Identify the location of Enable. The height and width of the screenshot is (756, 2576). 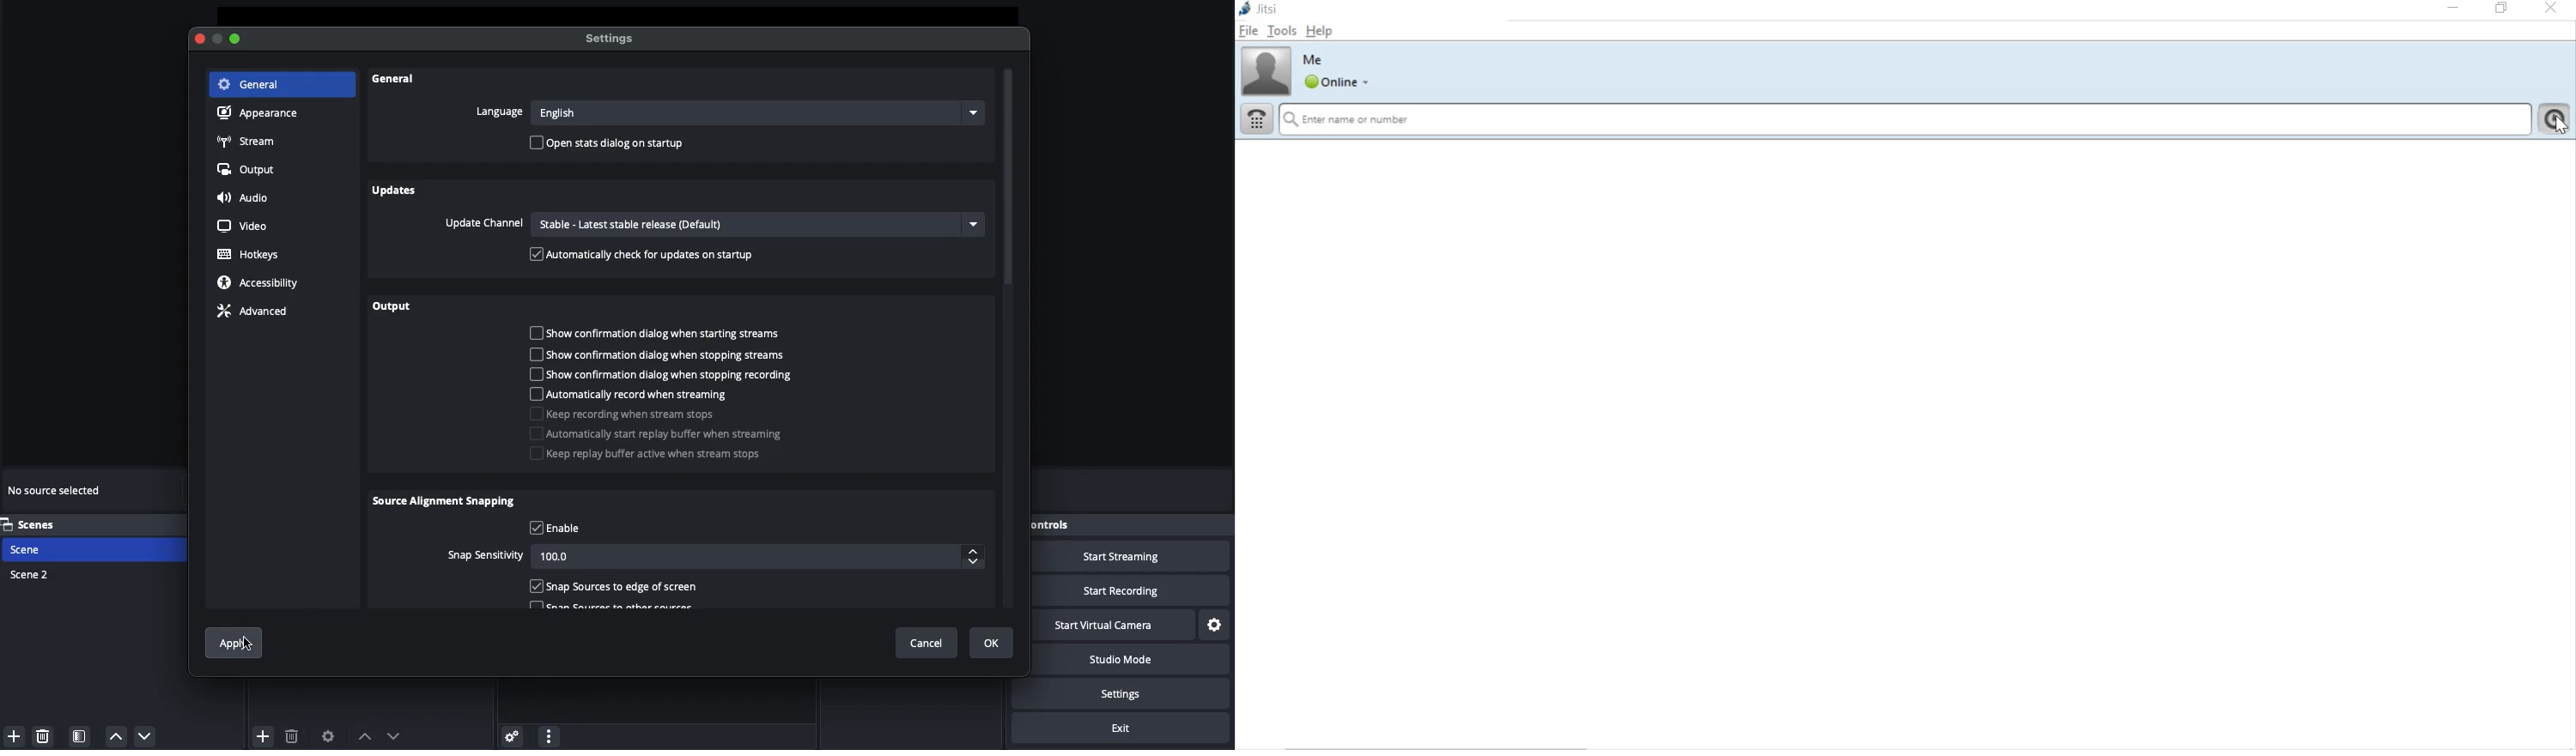
(556, 529).